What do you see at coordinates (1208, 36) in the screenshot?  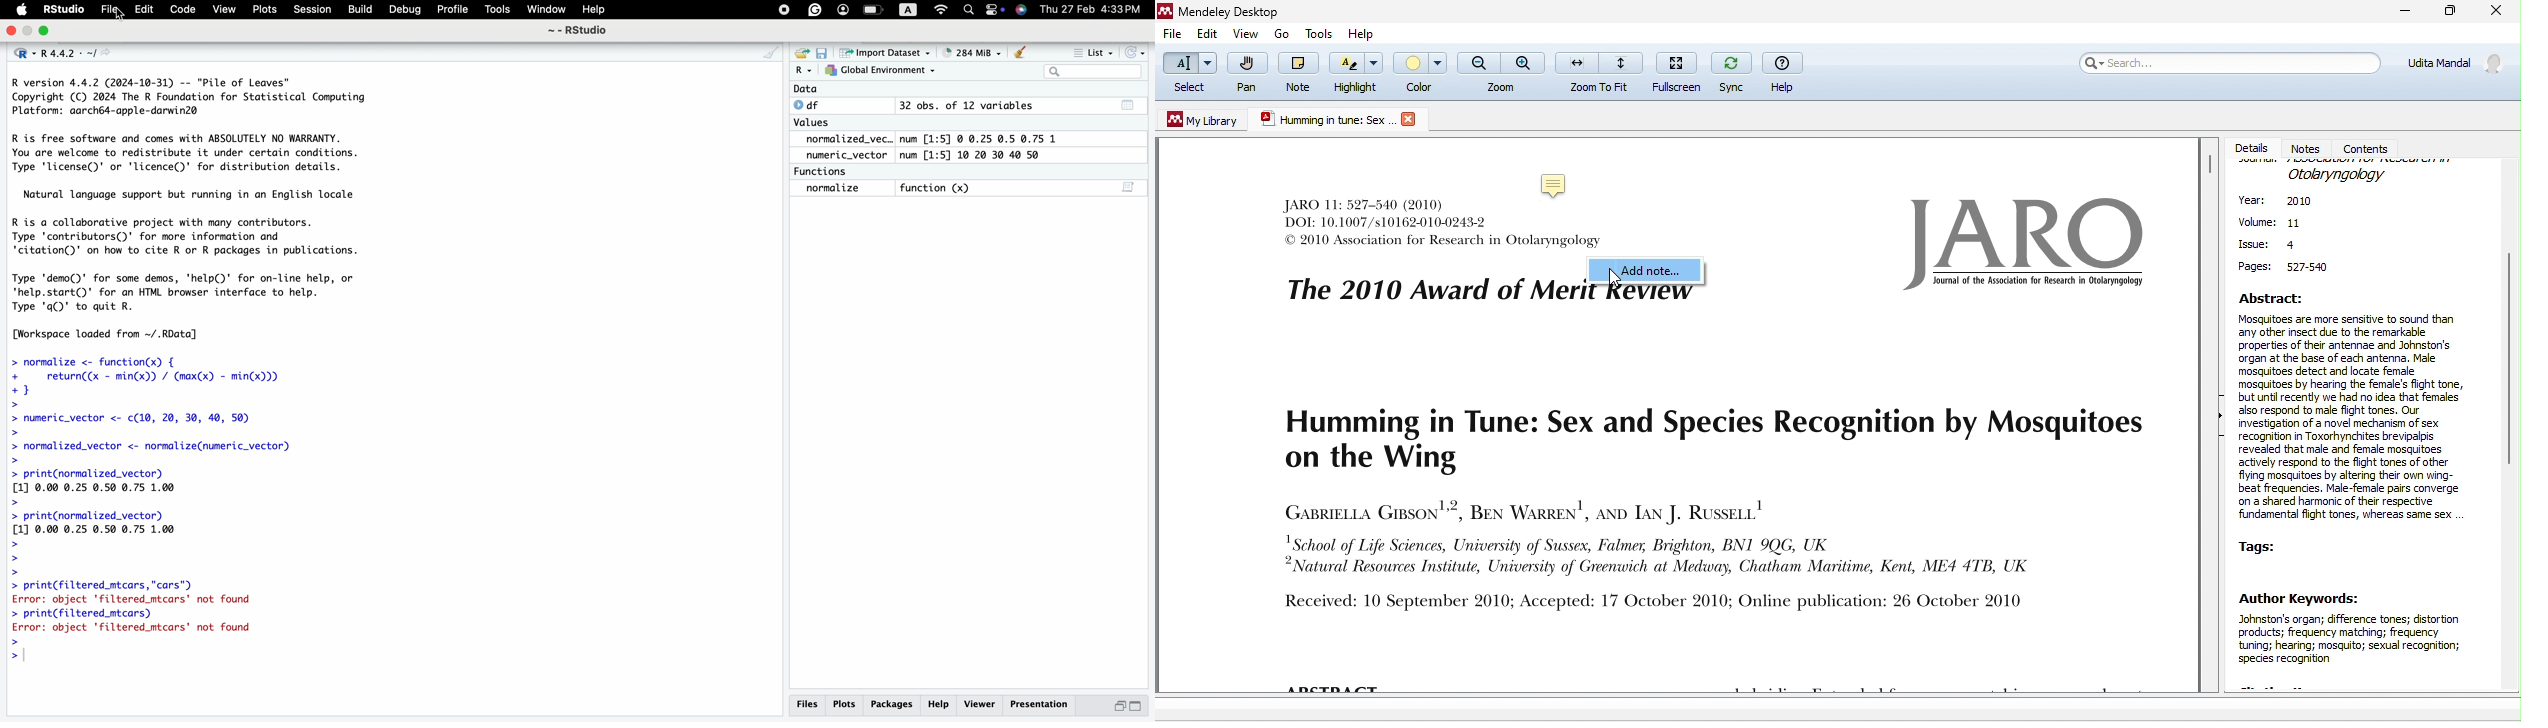 I see `edit` at bounding box center [1208, 36].